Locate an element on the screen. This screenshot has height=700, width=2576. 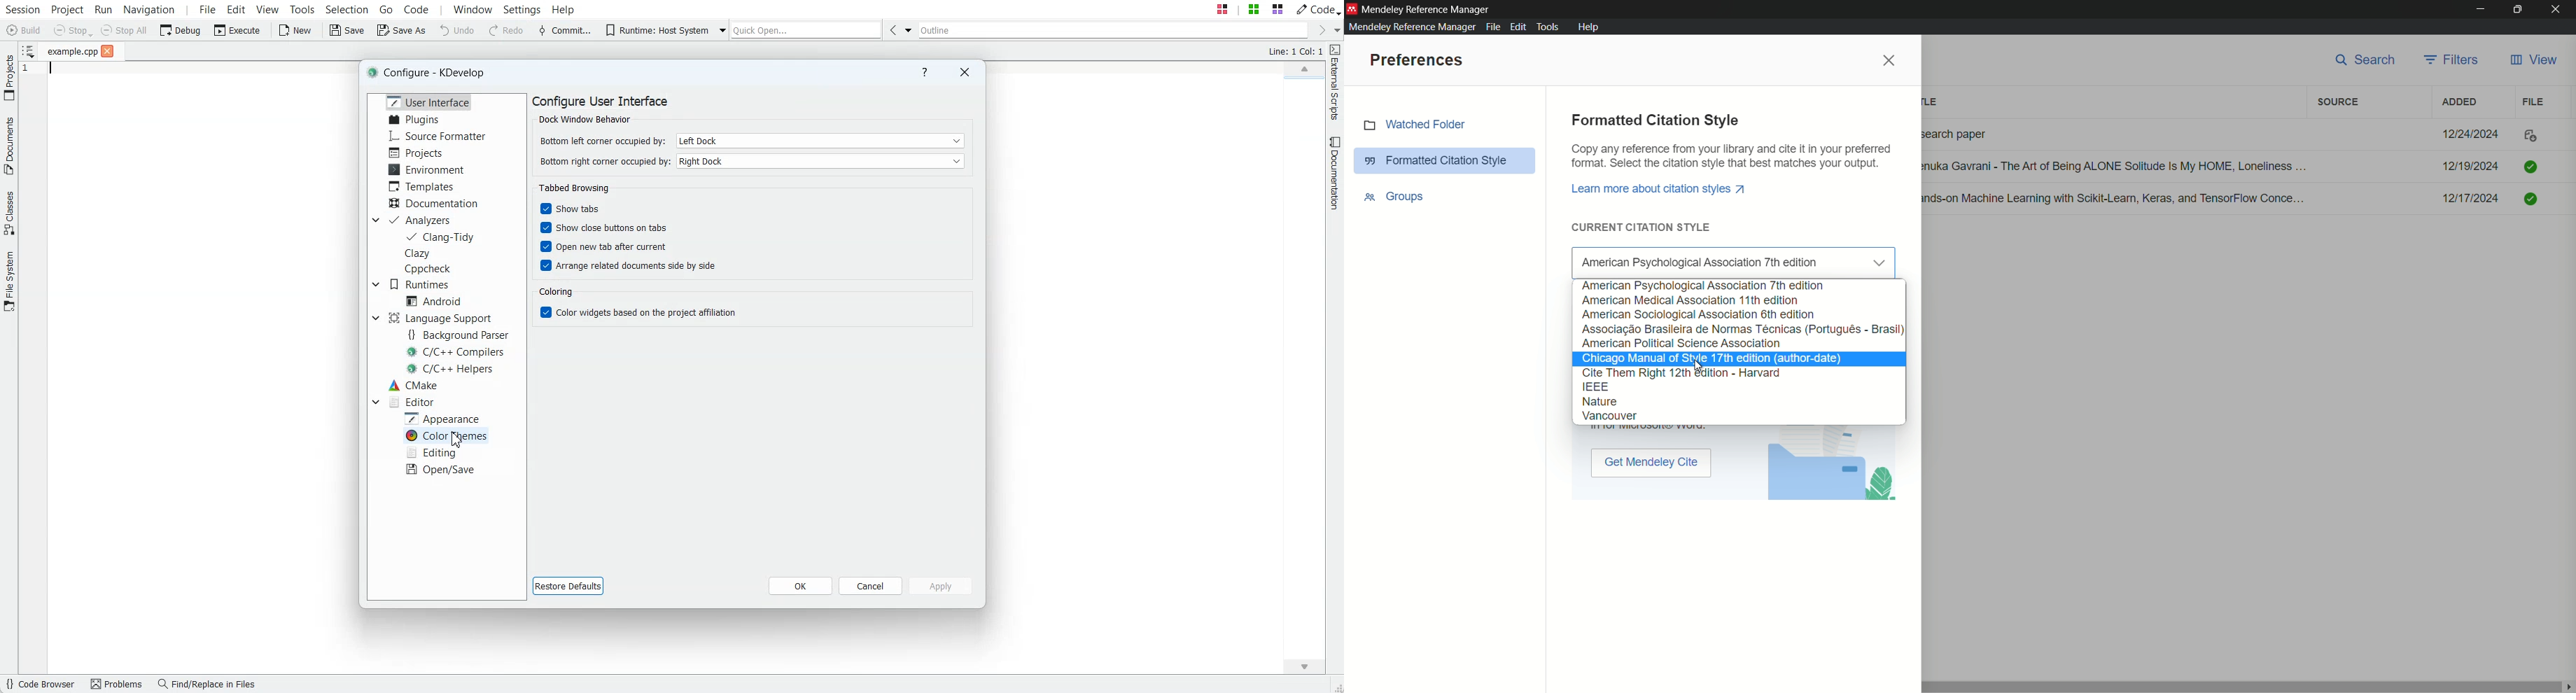
citation styles is located at coordinates (1716, 357).